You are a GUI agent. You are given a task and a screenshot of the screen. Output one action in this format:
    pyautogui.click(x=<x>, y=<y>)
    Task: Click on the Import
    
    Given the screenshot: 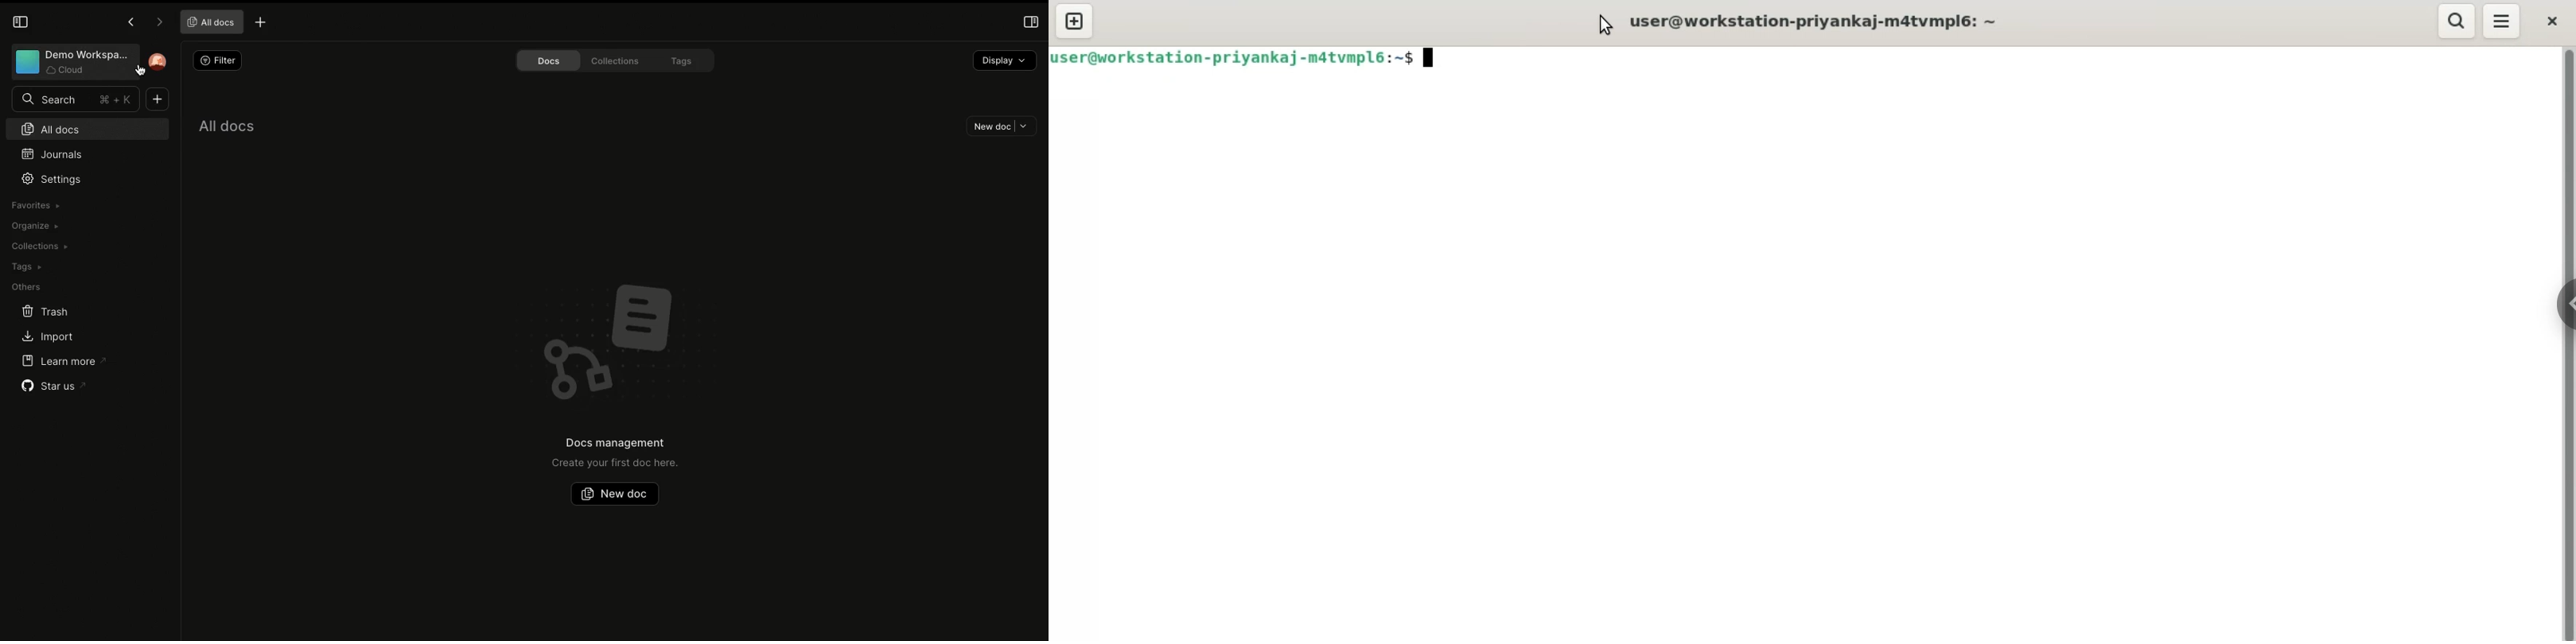 What is the action you would take?
    pyautogui.click(x=47, y=337)
    